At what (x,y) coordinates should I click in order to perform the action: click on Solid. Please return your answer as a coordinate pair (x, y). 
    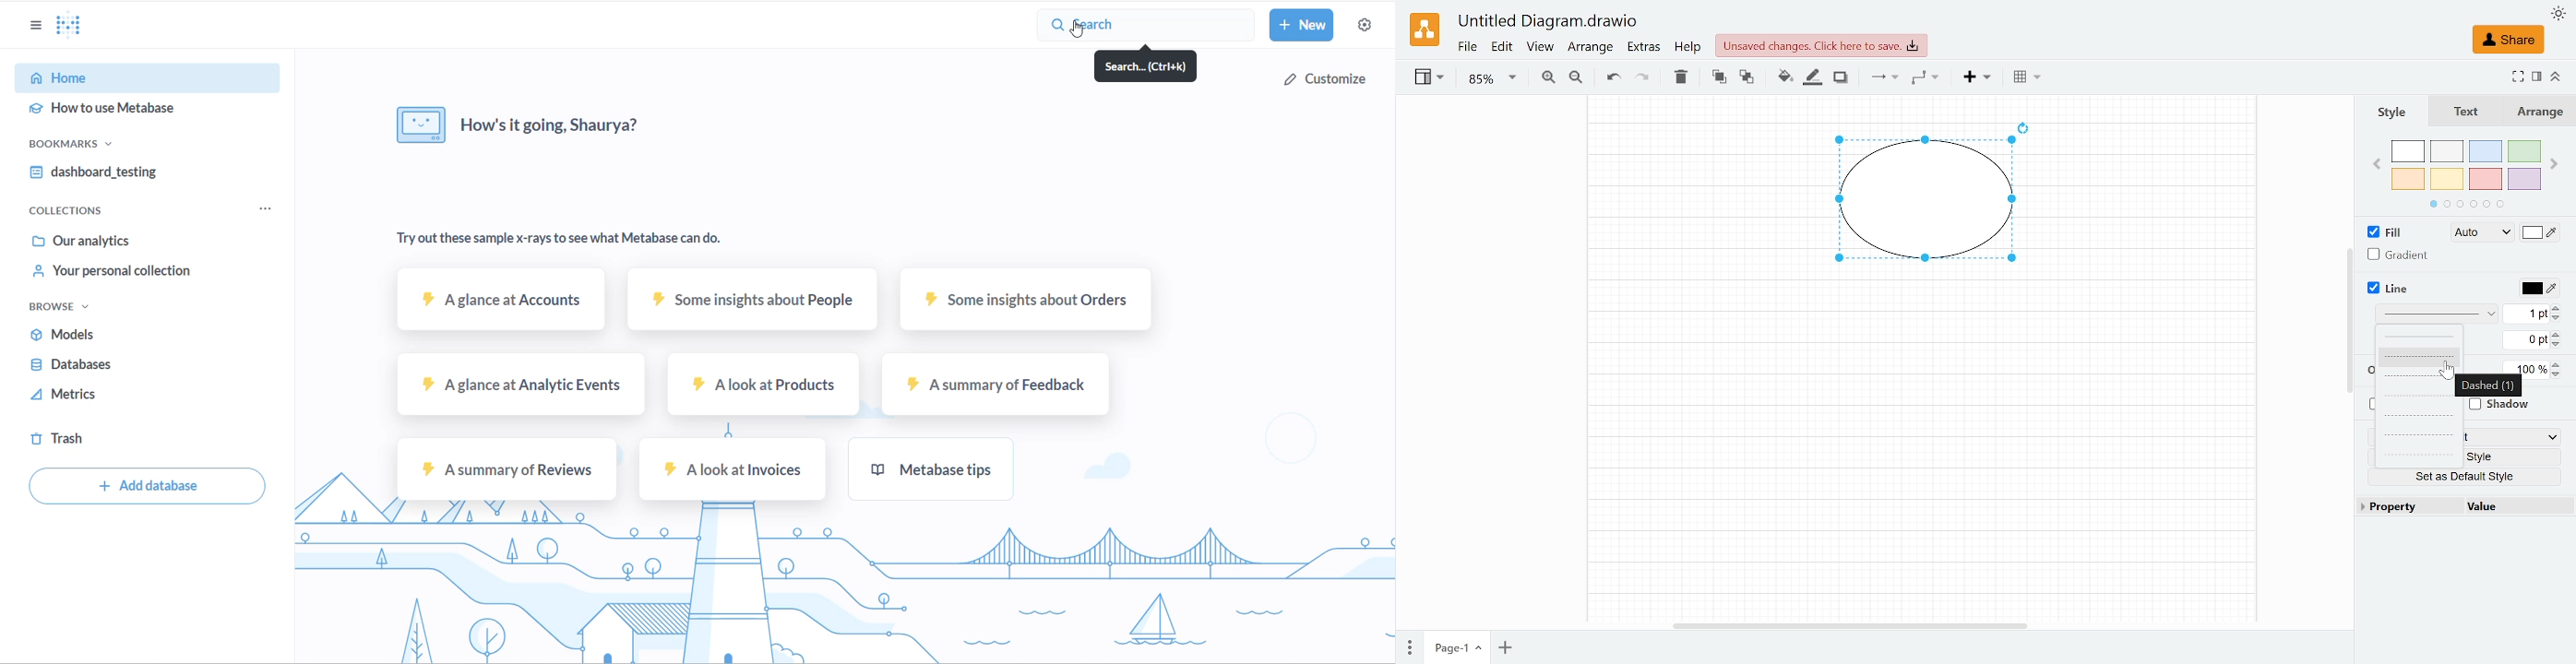
    Looking at the image, I should click on (2420, 338).